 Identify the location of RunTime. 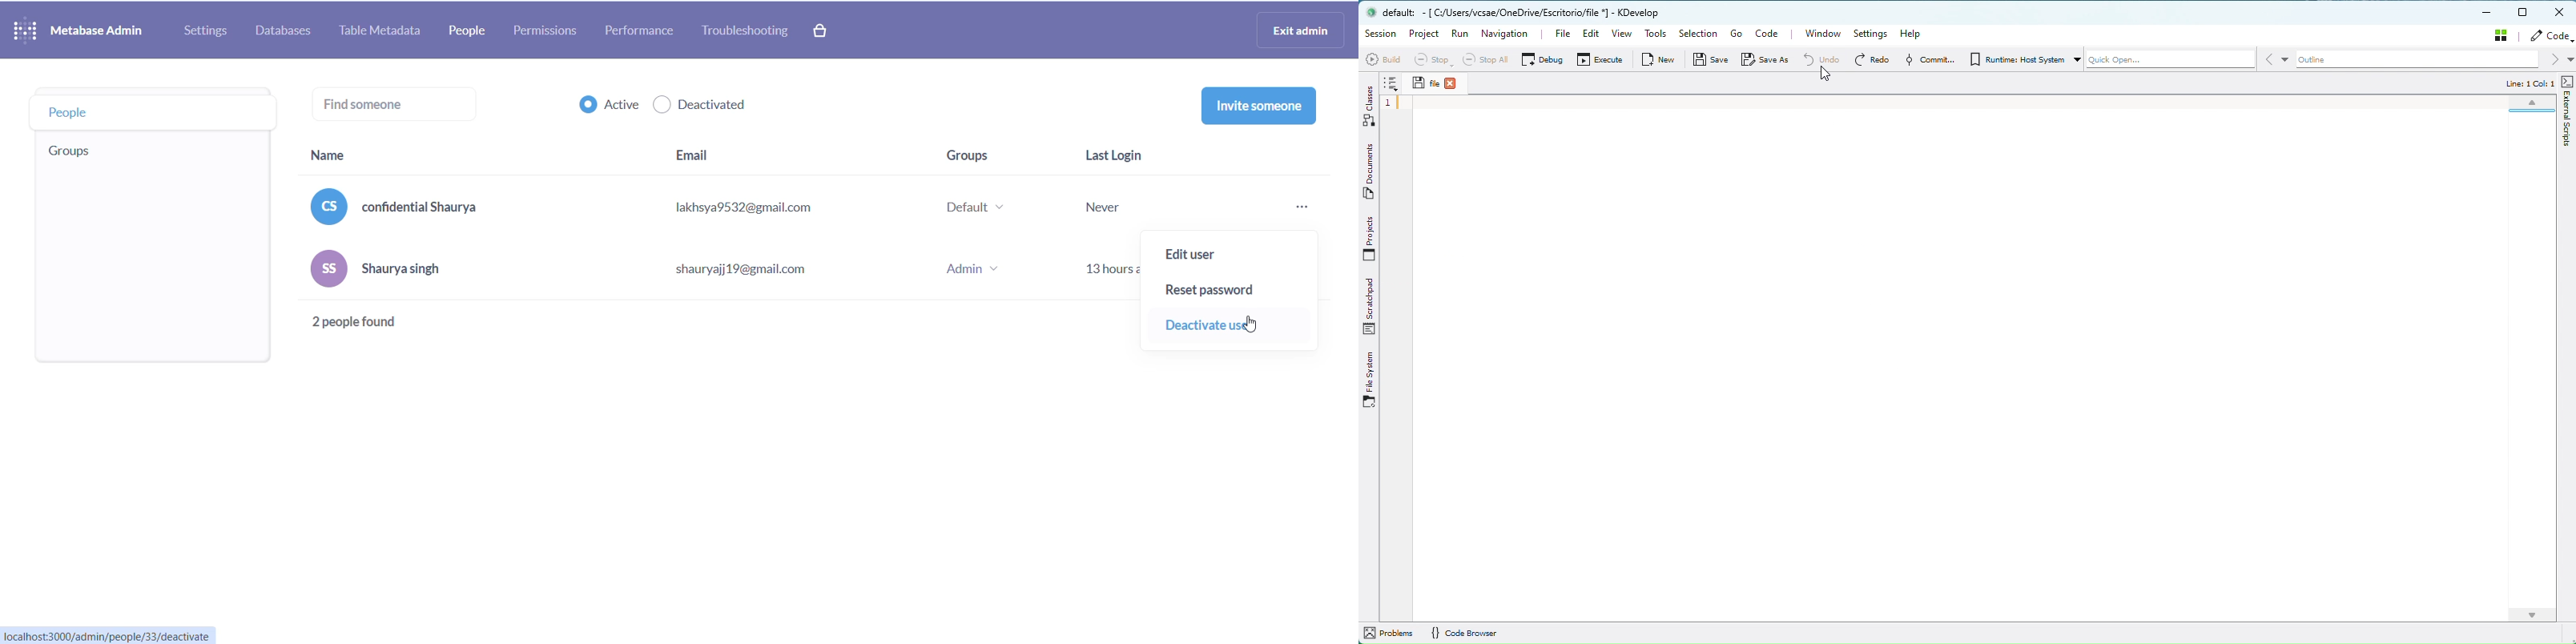
(2019, 61).